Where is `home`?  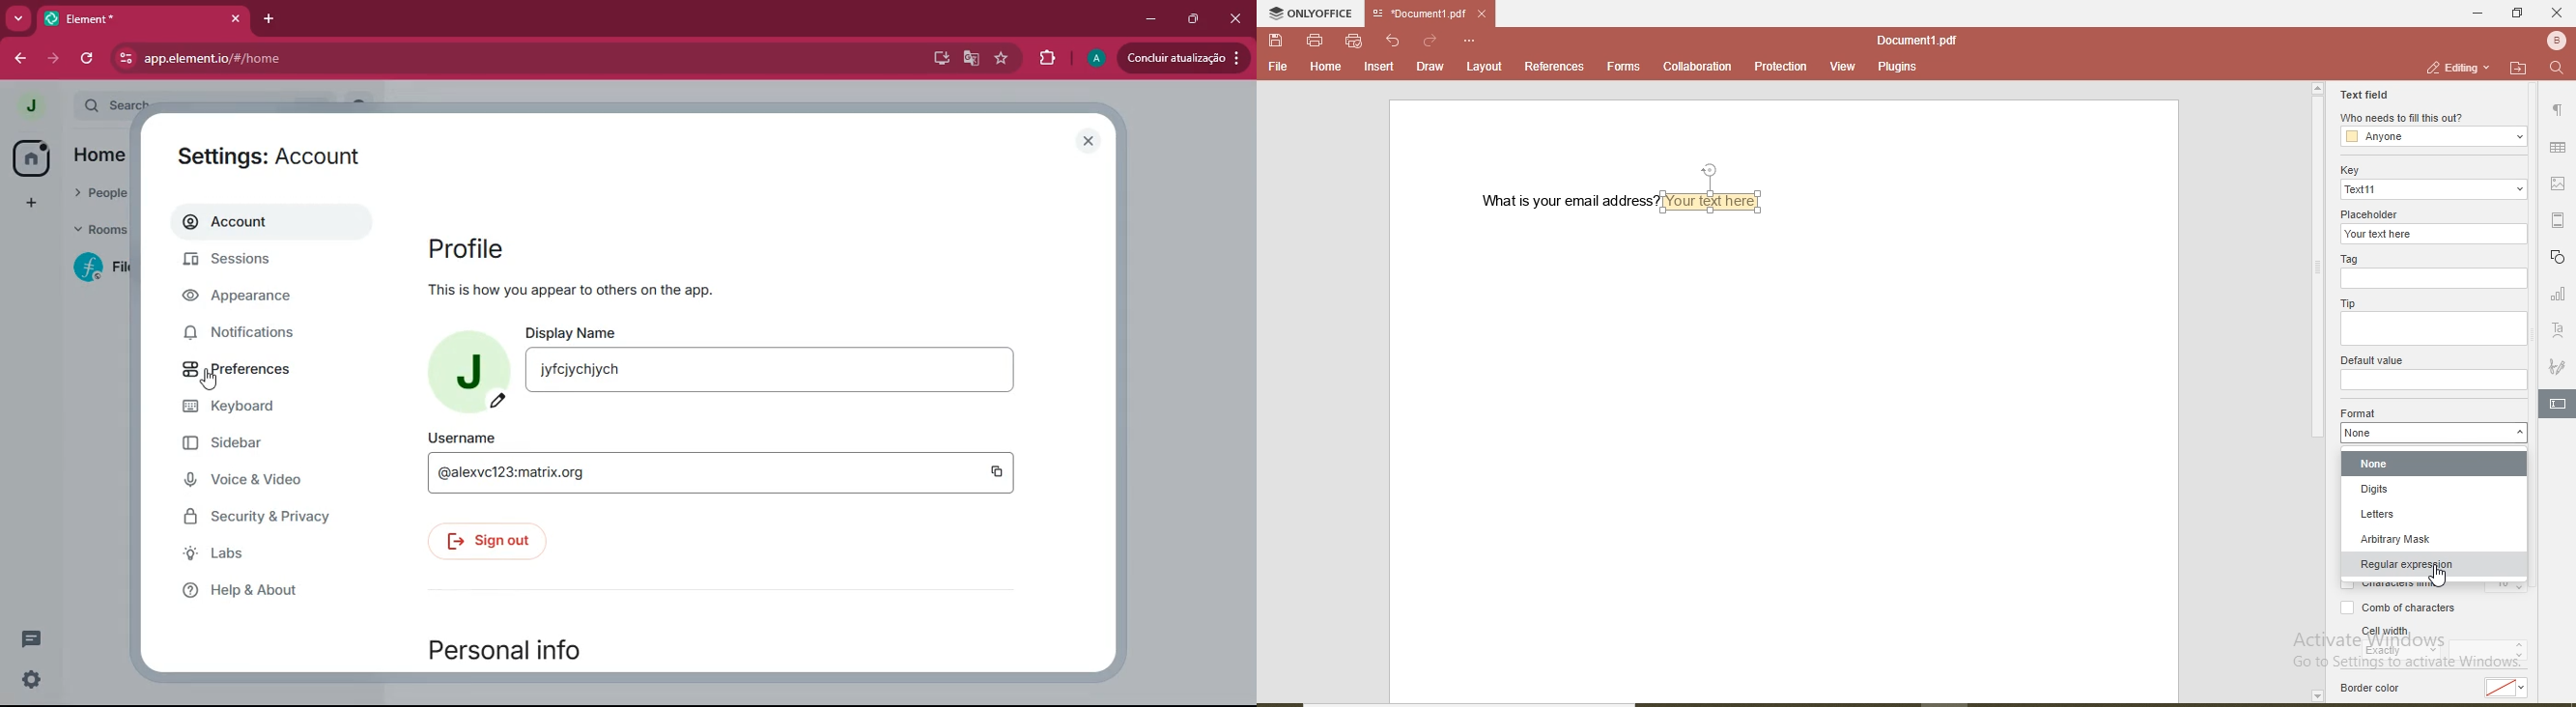 home is located at coordinates (1322, 67).